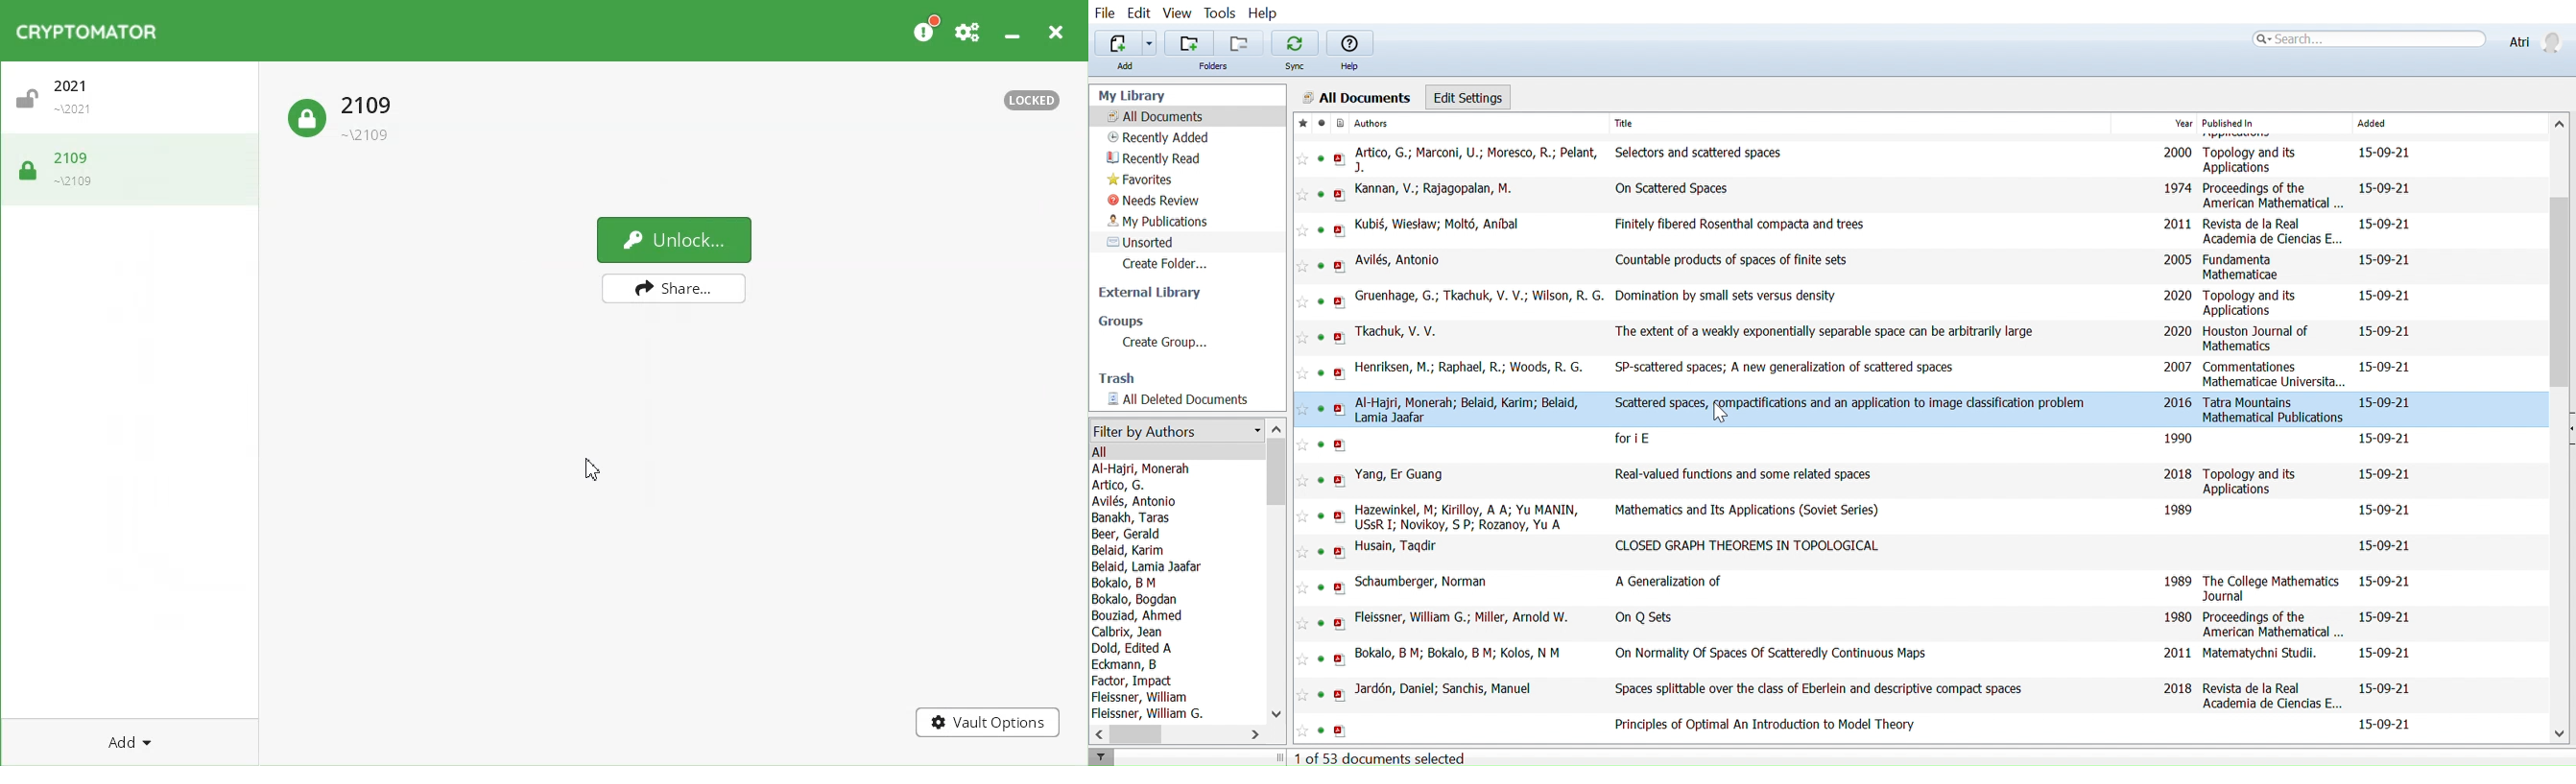 The height and width of the screenshot is (784, 2576). Describe the element at coordinates (2178, 295) in the screenshot. I see `2020` at that location.